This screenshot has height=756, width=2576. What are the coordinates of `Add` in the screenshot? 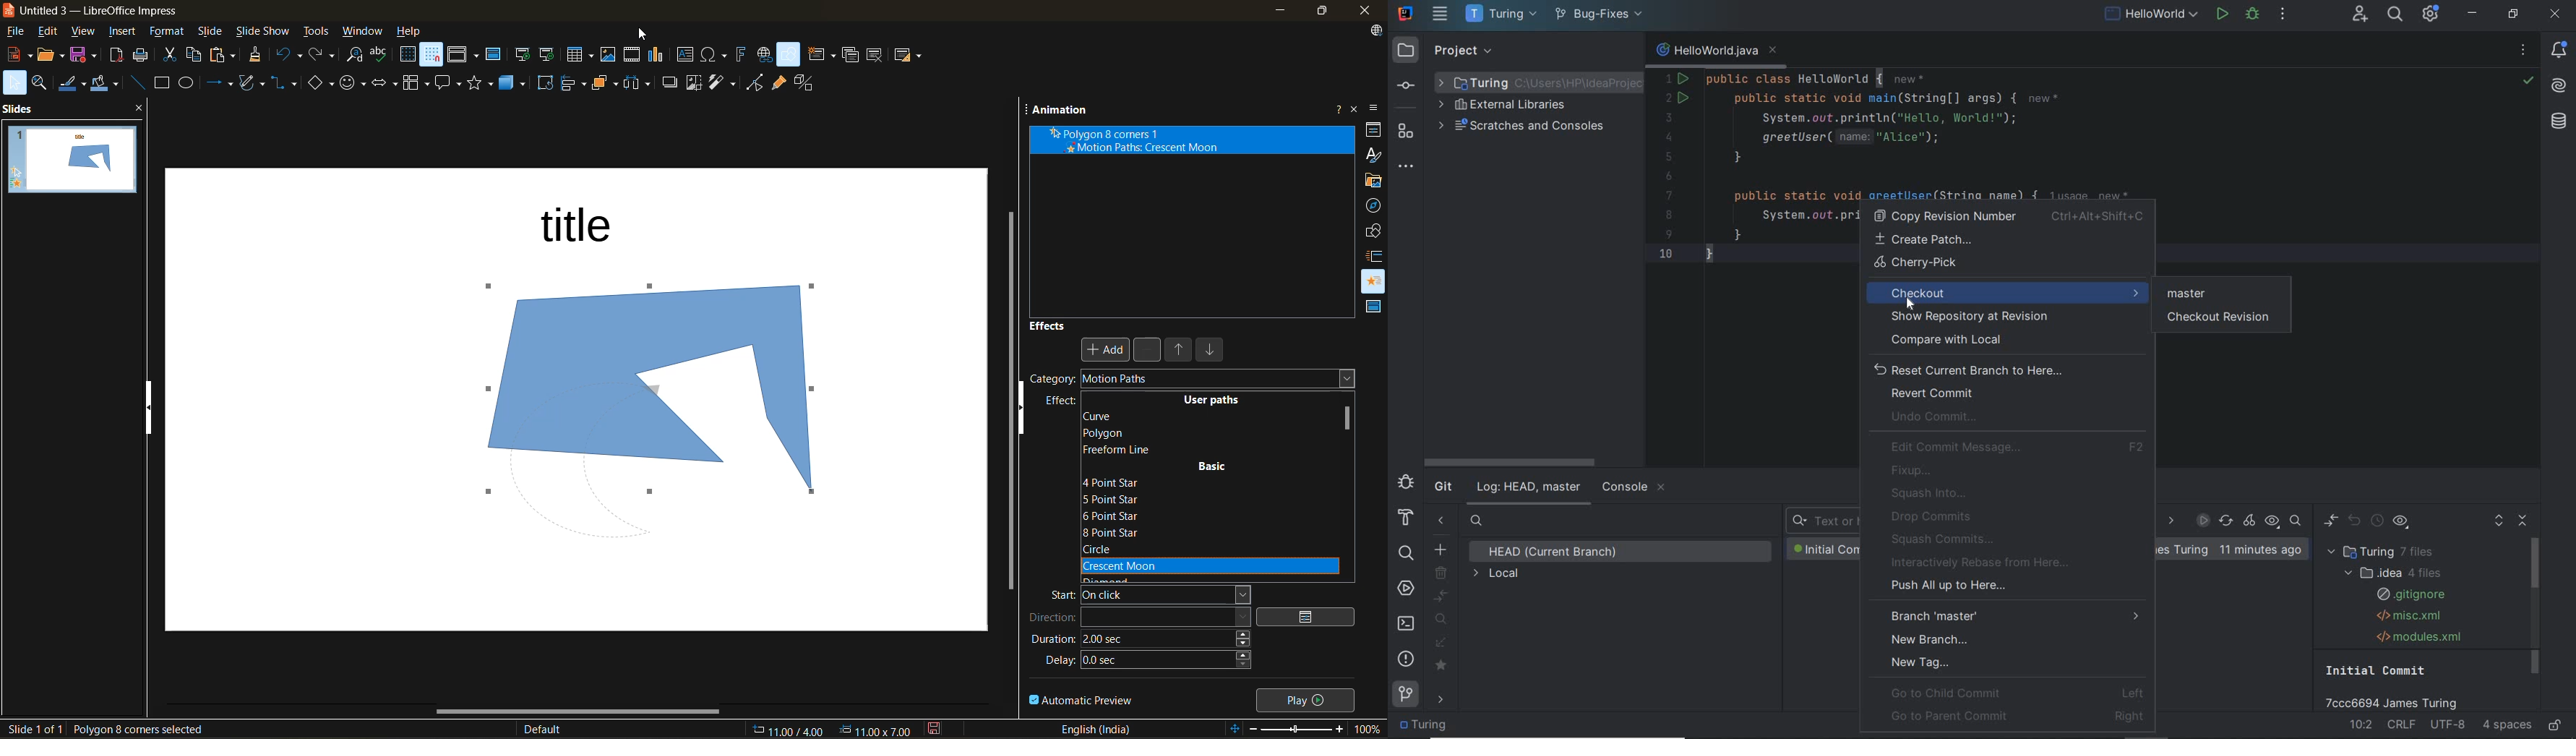 It's located at (1108, 352).